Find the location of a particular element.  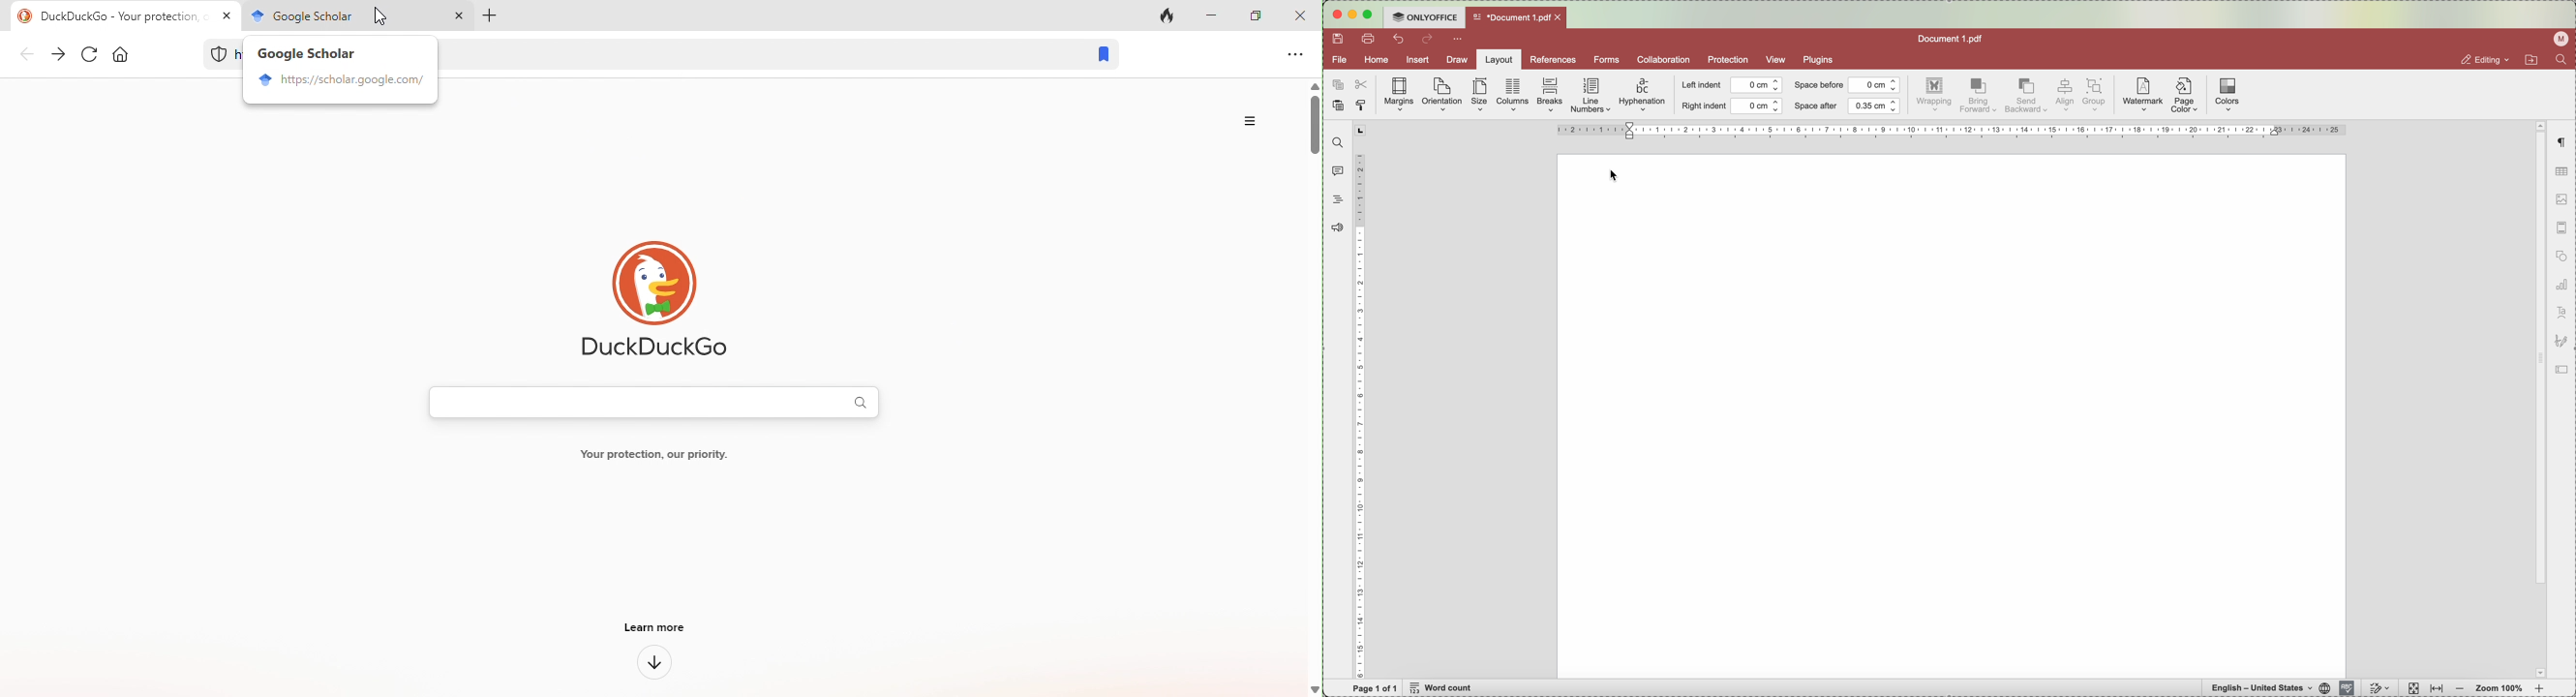

track changes is located at coordinates (2380, 688).